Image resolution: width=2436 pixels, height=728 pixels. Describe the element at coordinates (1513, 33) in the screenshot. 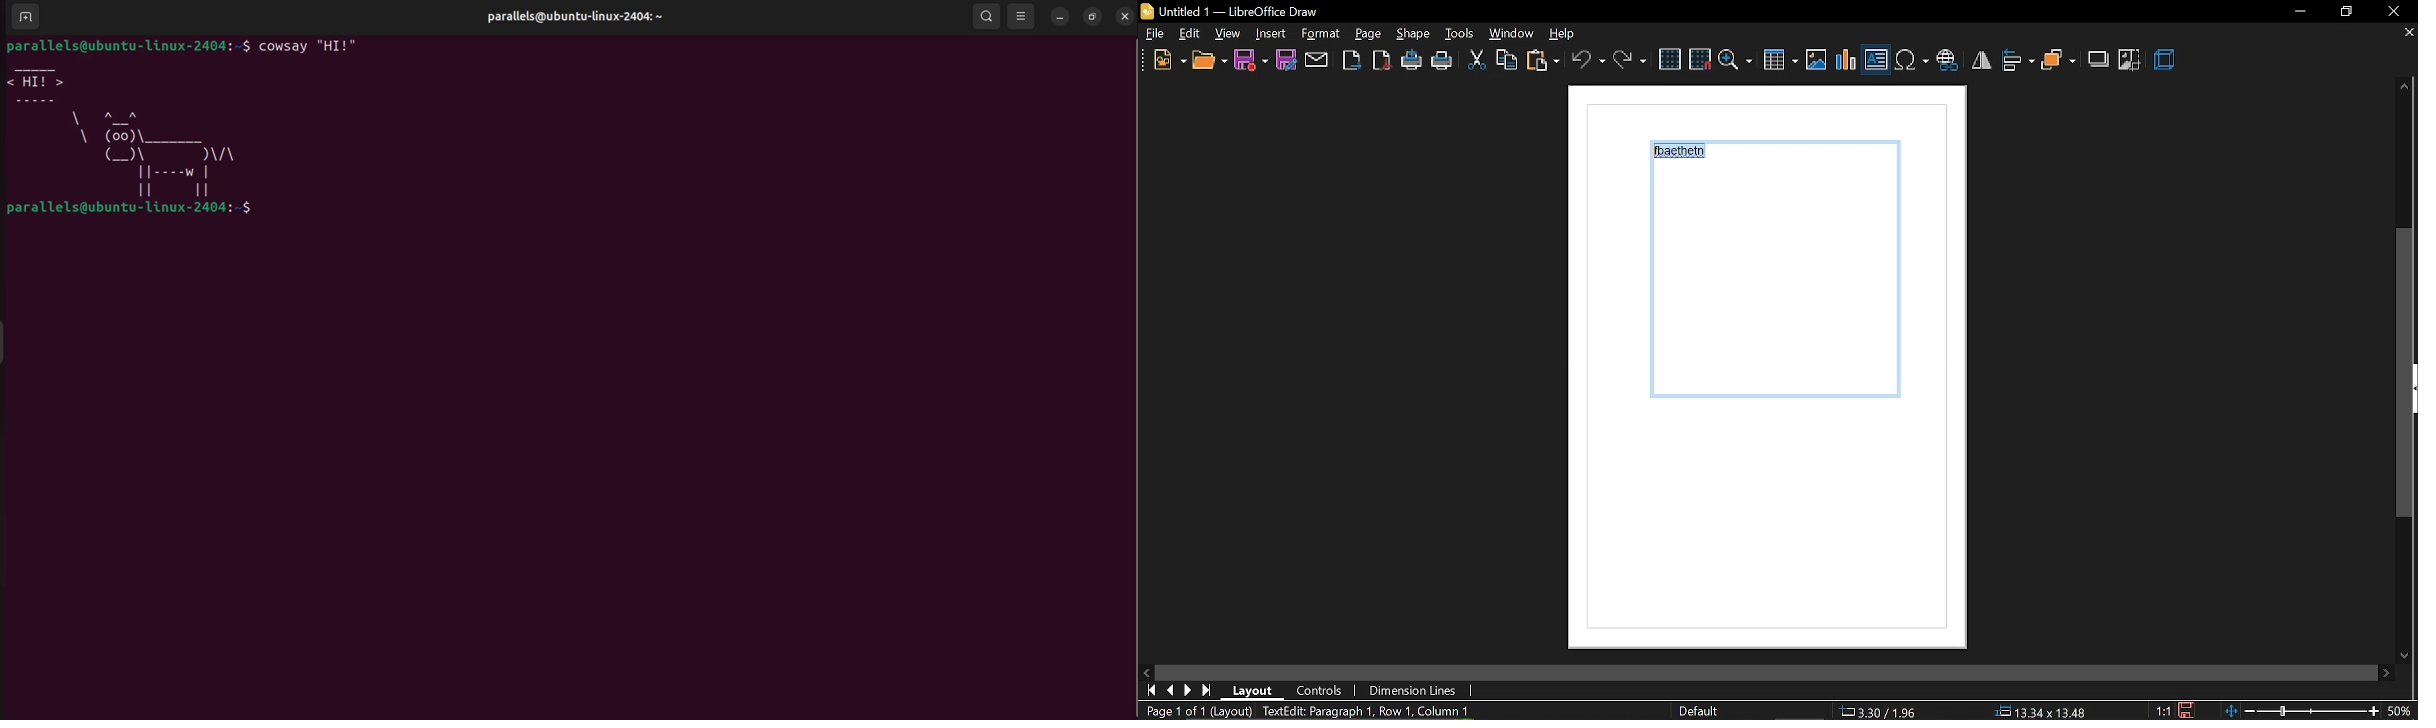

I see `window` at that location.